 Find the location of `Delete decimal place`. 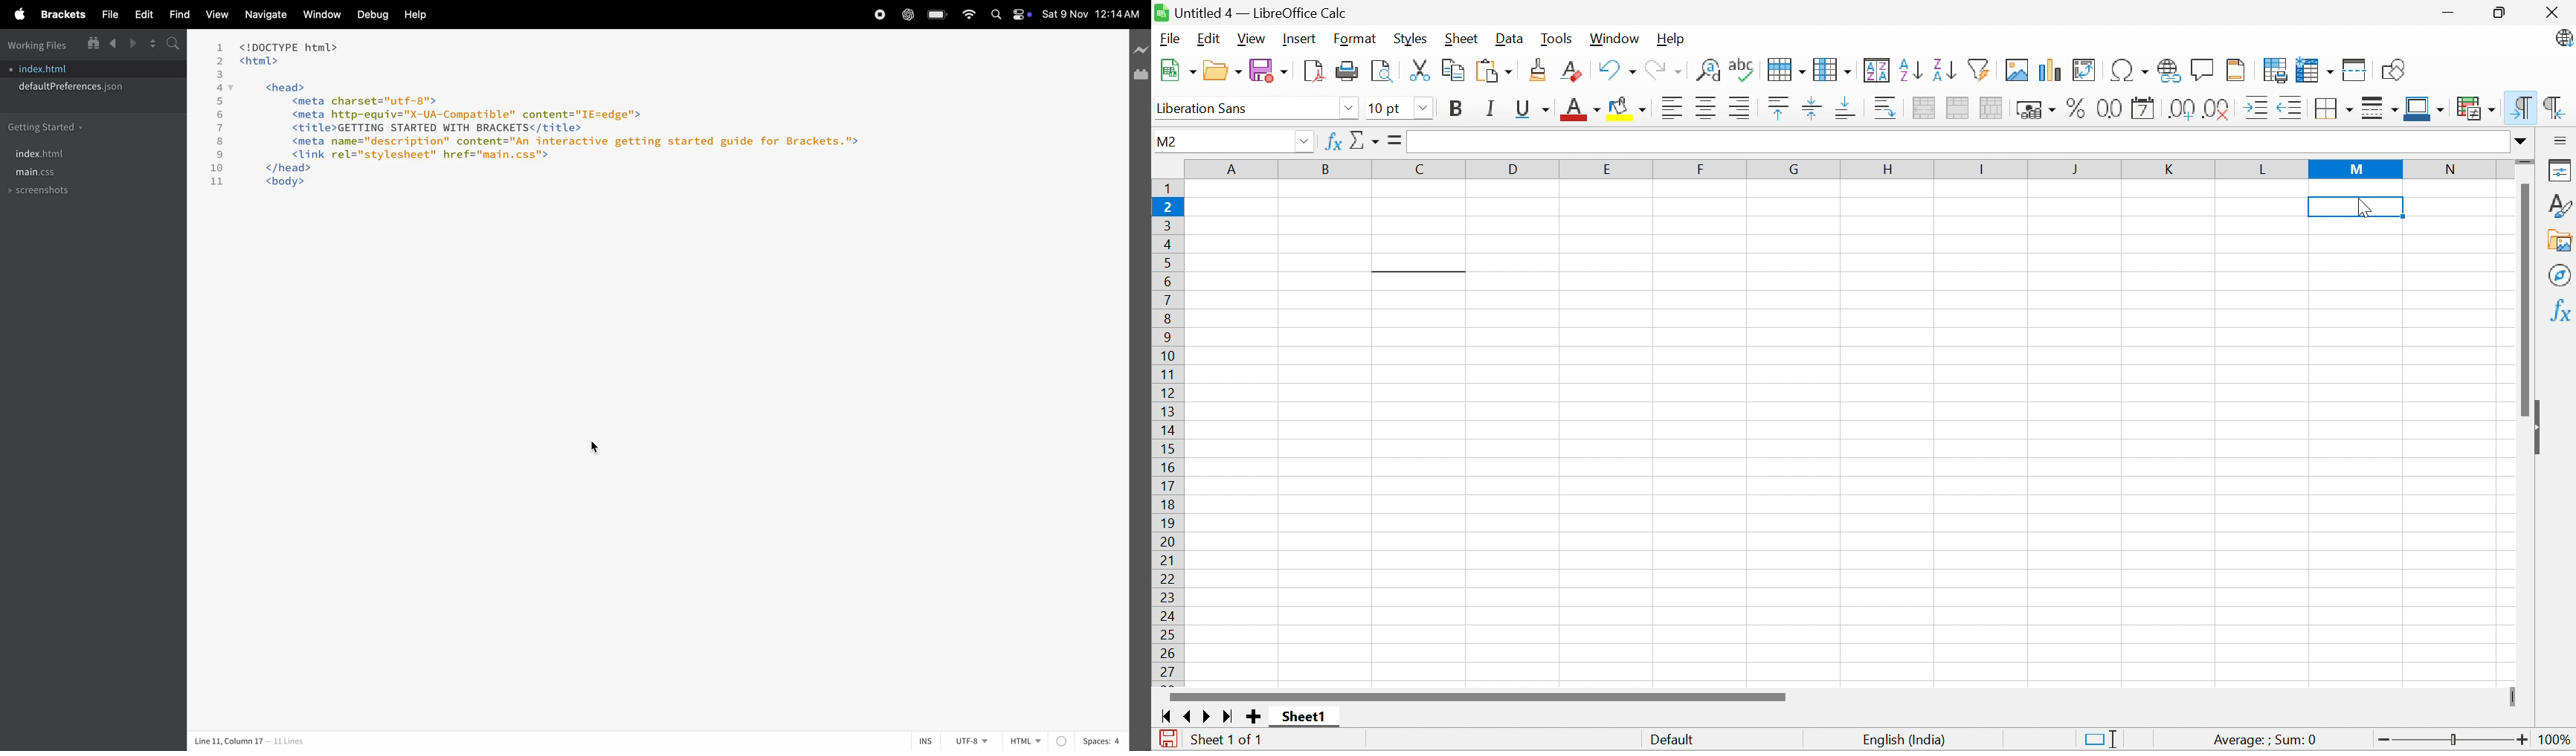

Delete decimal place is located at coordinates (2218, 109).